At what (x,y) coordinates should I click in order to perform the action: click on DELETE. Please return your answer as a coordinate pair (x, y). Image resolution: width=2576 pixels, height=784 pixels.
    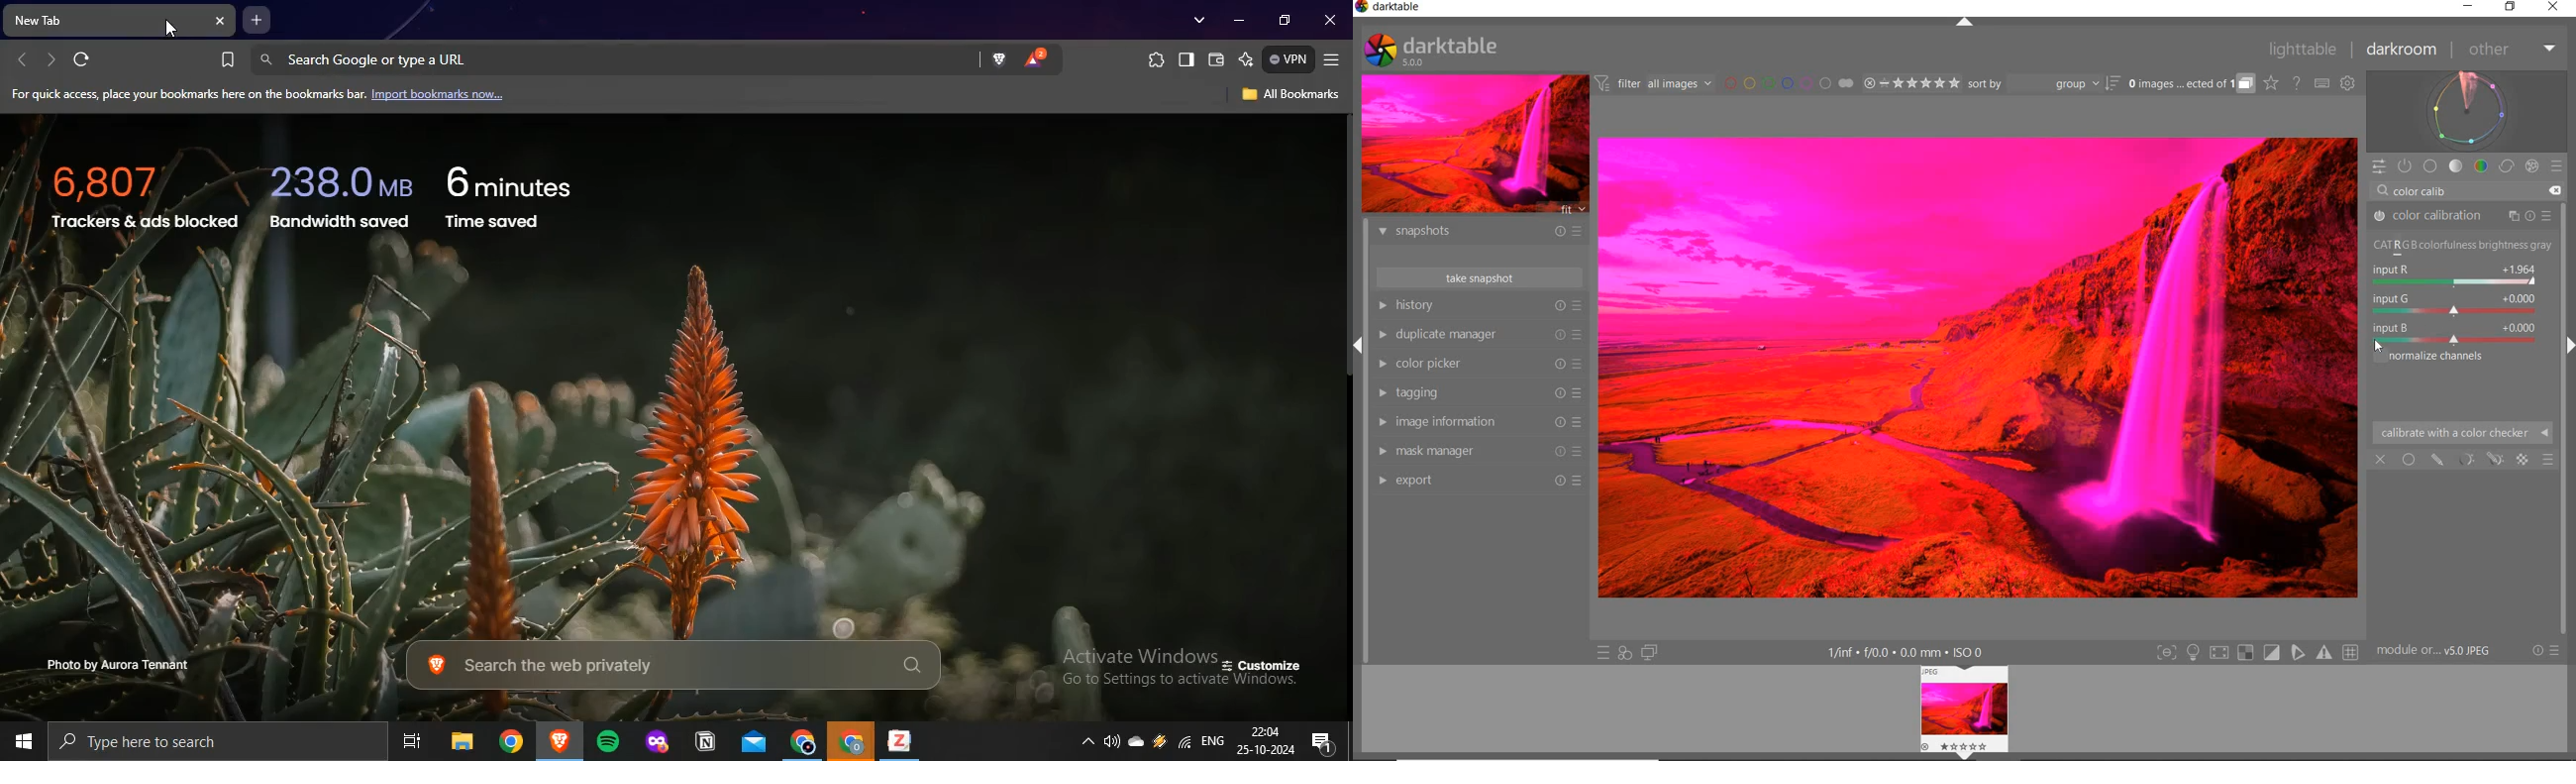
    Looking at the image, I should click on (2555, 191).